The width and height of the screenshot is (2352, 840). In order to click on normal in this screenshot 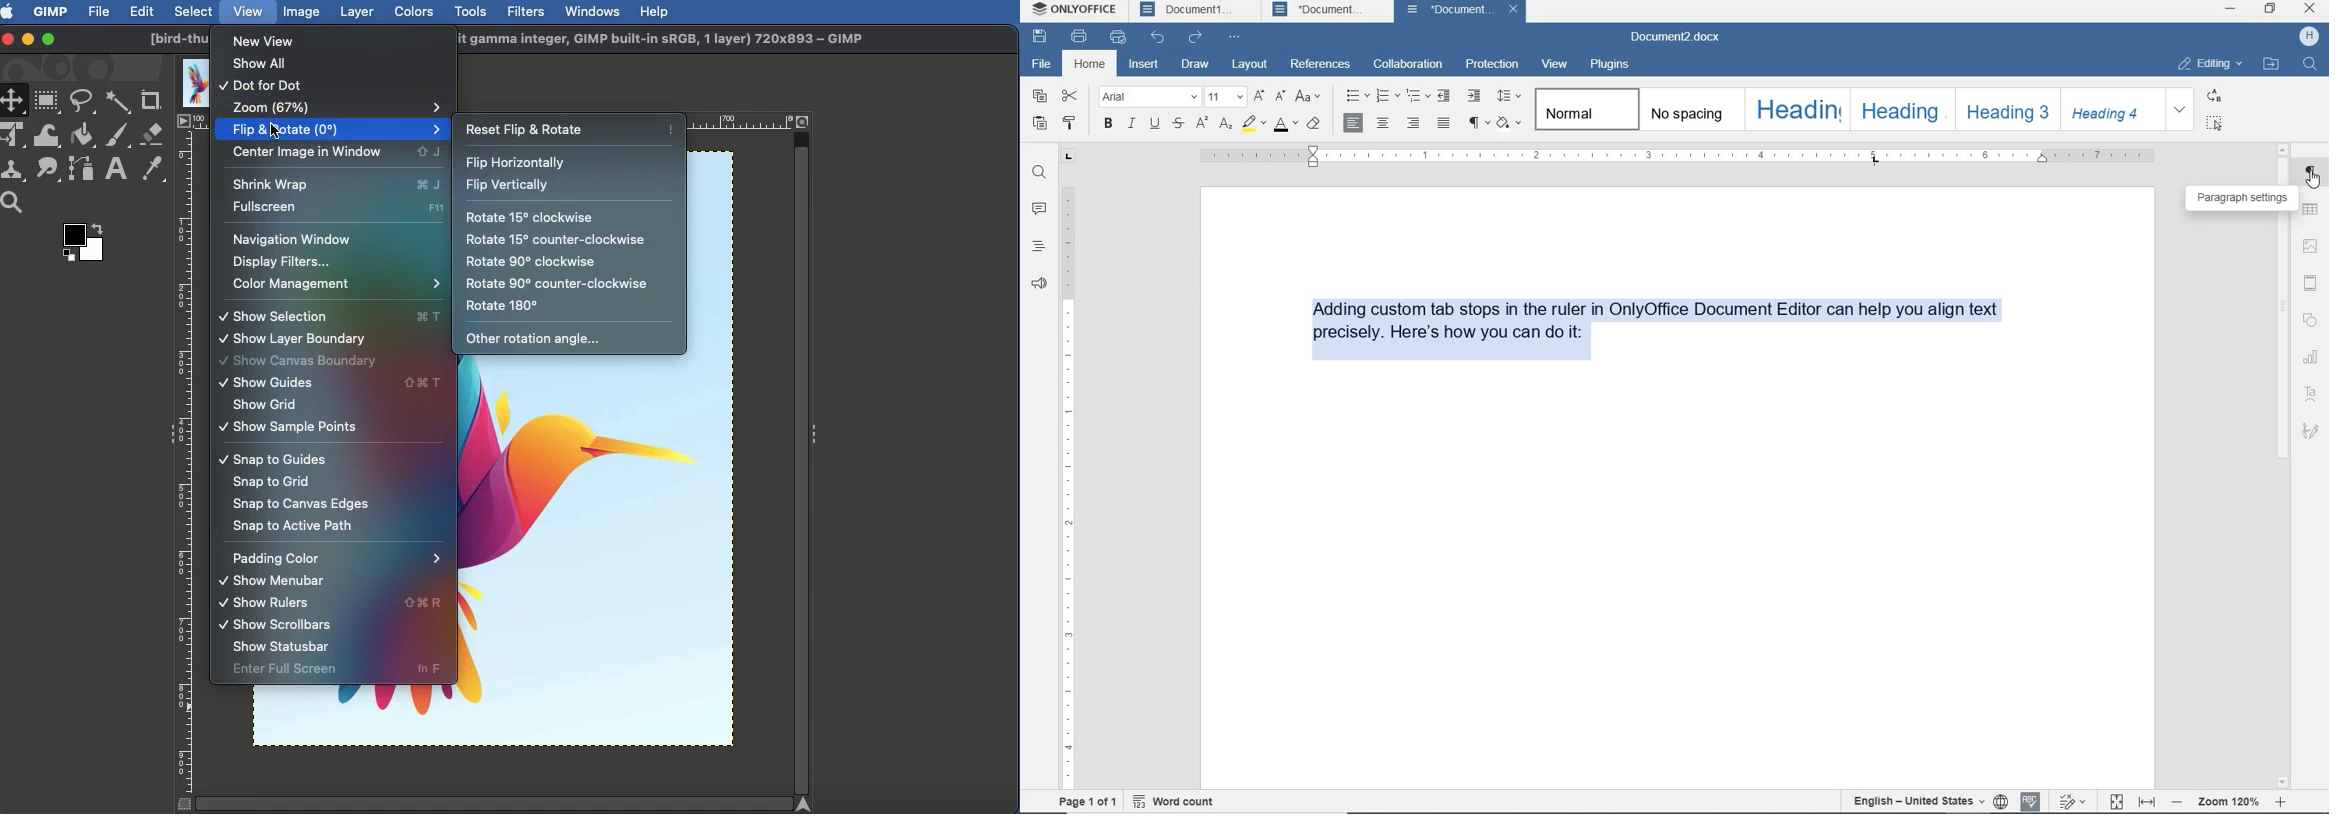, I will do `click(1584, 109)`.